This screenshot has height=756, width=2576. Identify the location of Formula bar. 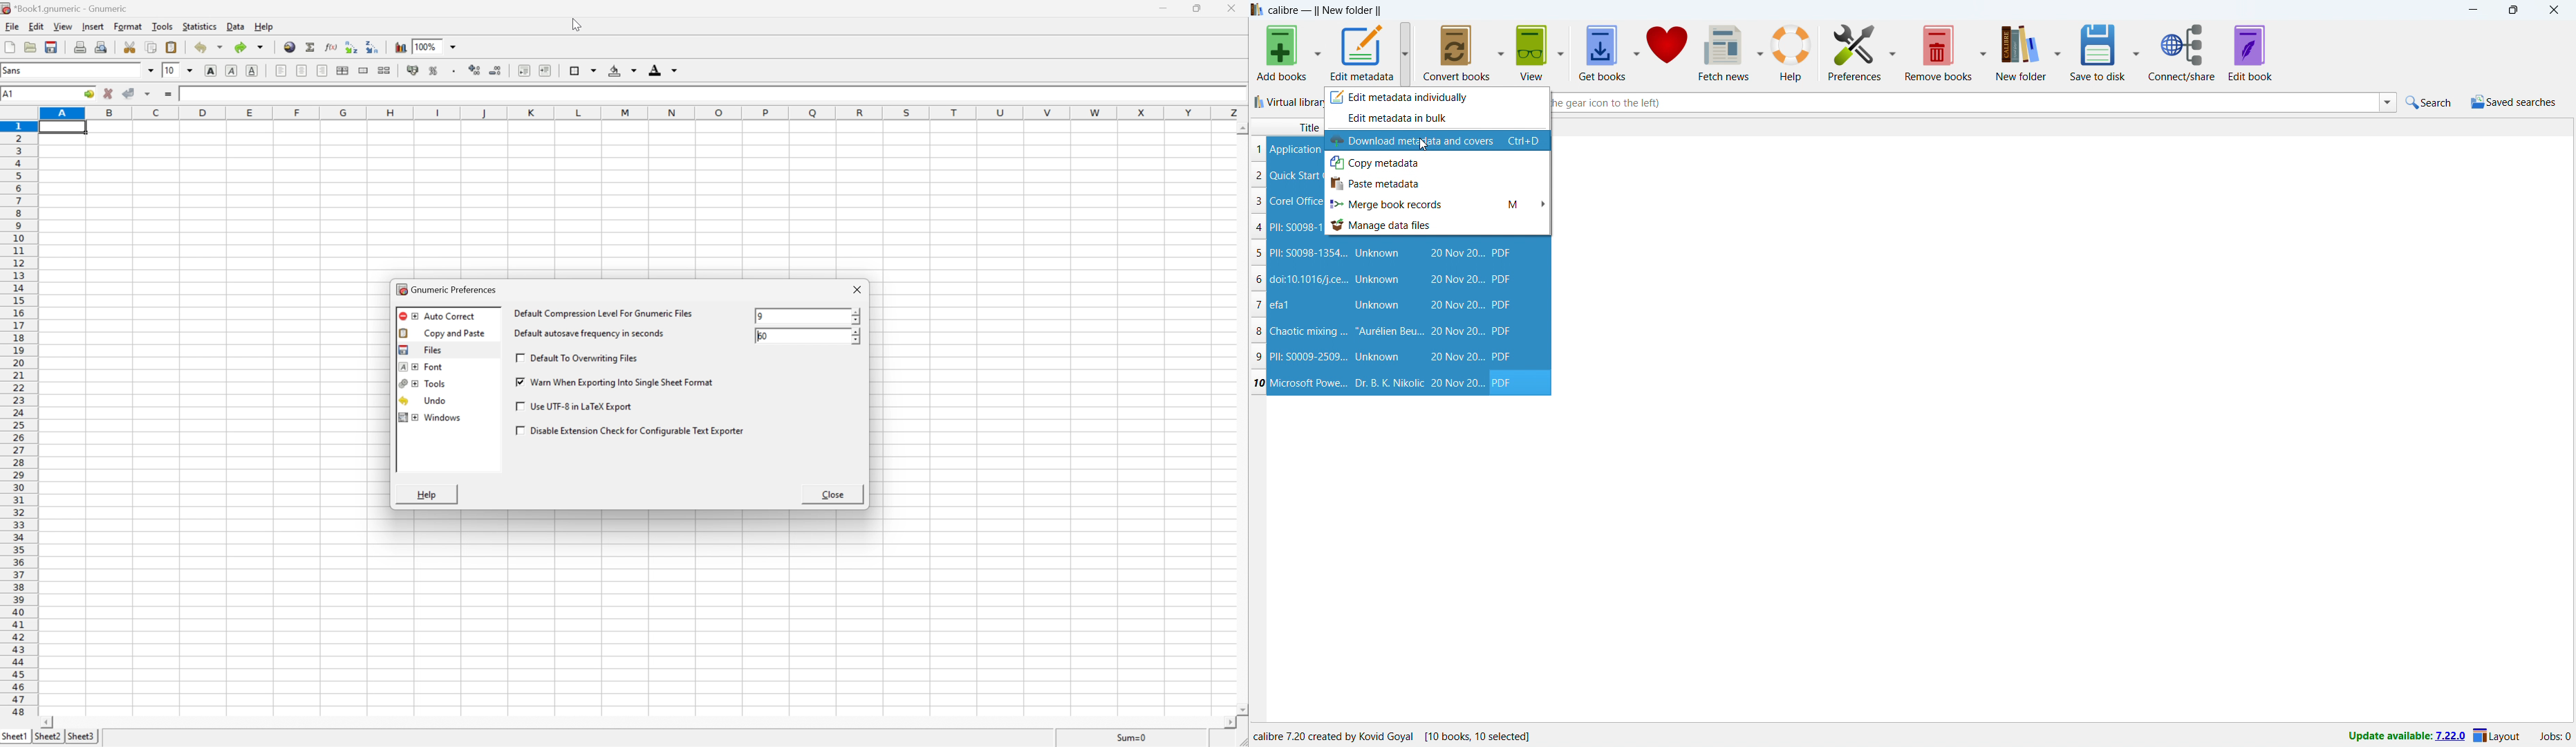
(709, 98).